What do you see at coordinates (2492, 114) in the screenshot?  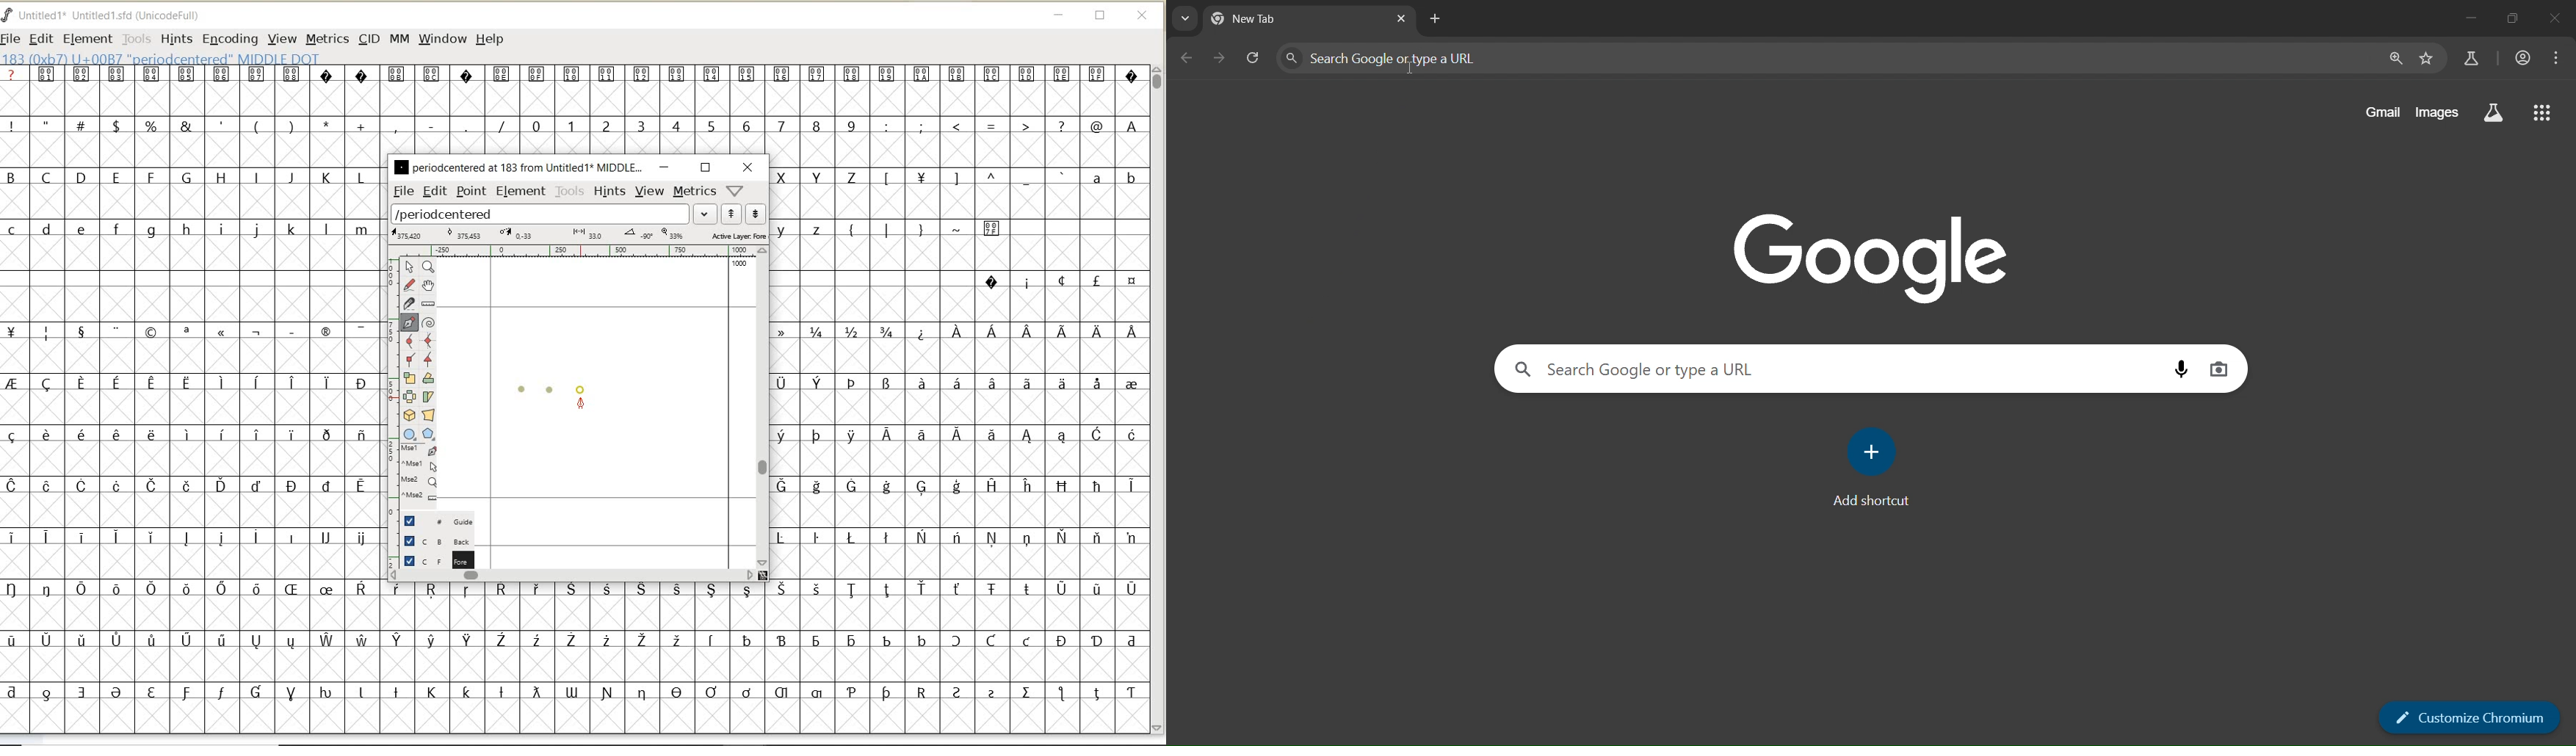 I see `search labs` at bounding box center [2492, 114].